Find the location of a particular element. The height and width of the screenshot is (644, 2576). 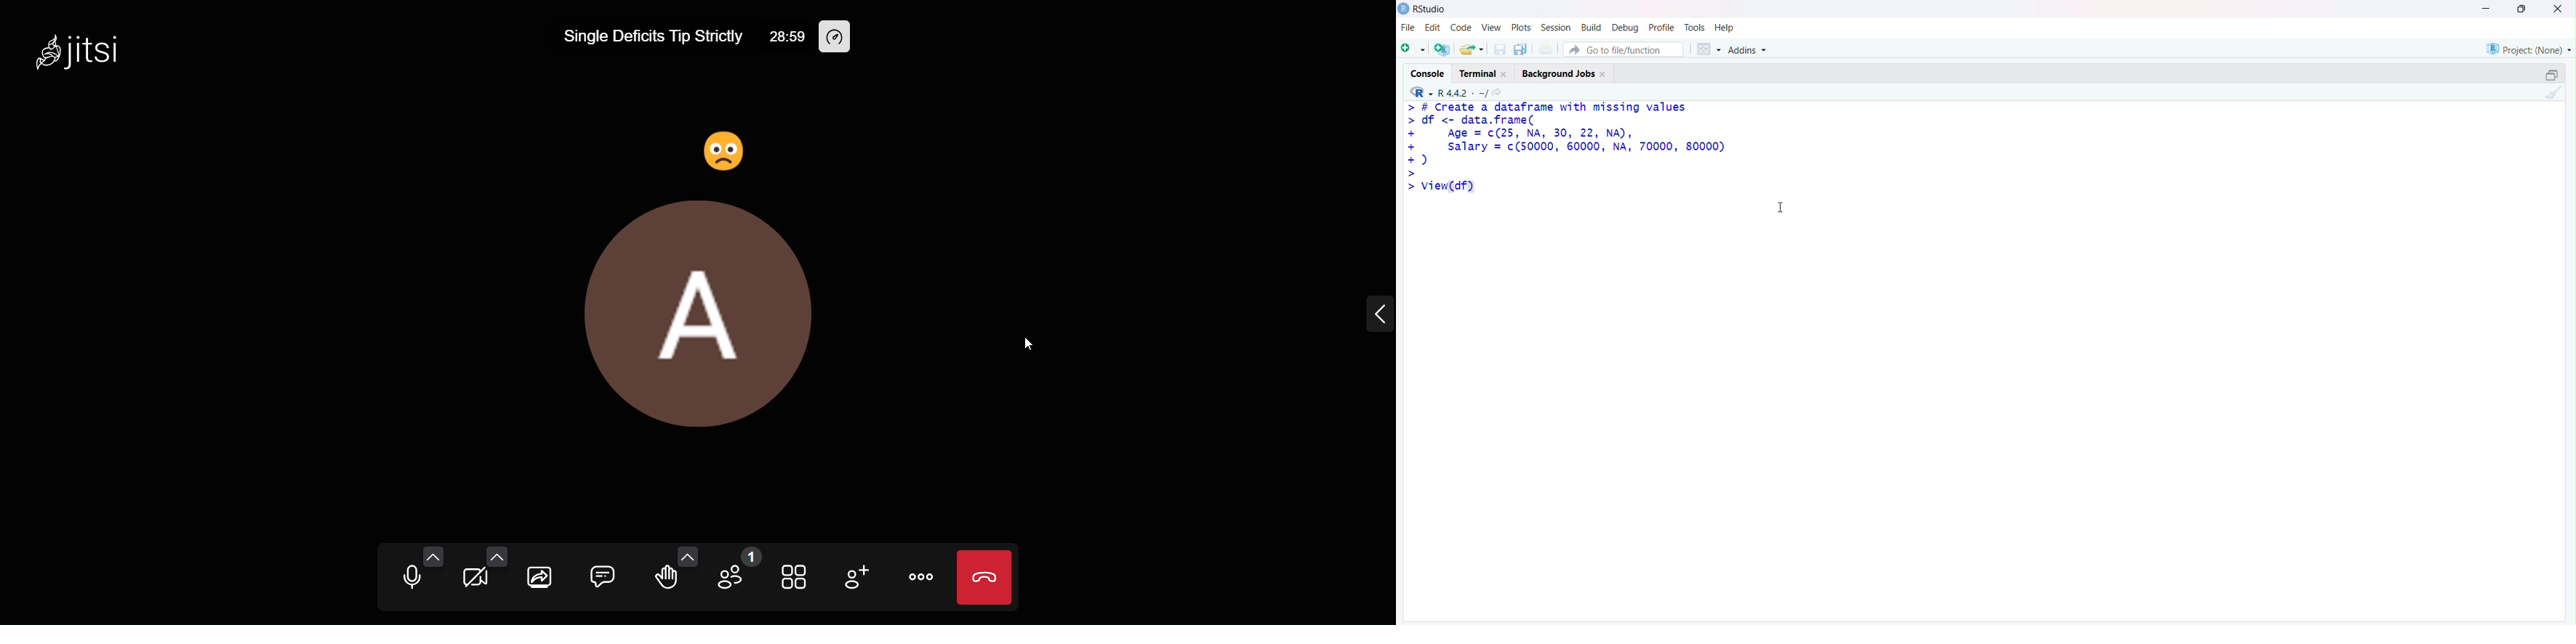

Save all open documents (Ctrl + Alt + S) is located at coordinates (1520, 48).